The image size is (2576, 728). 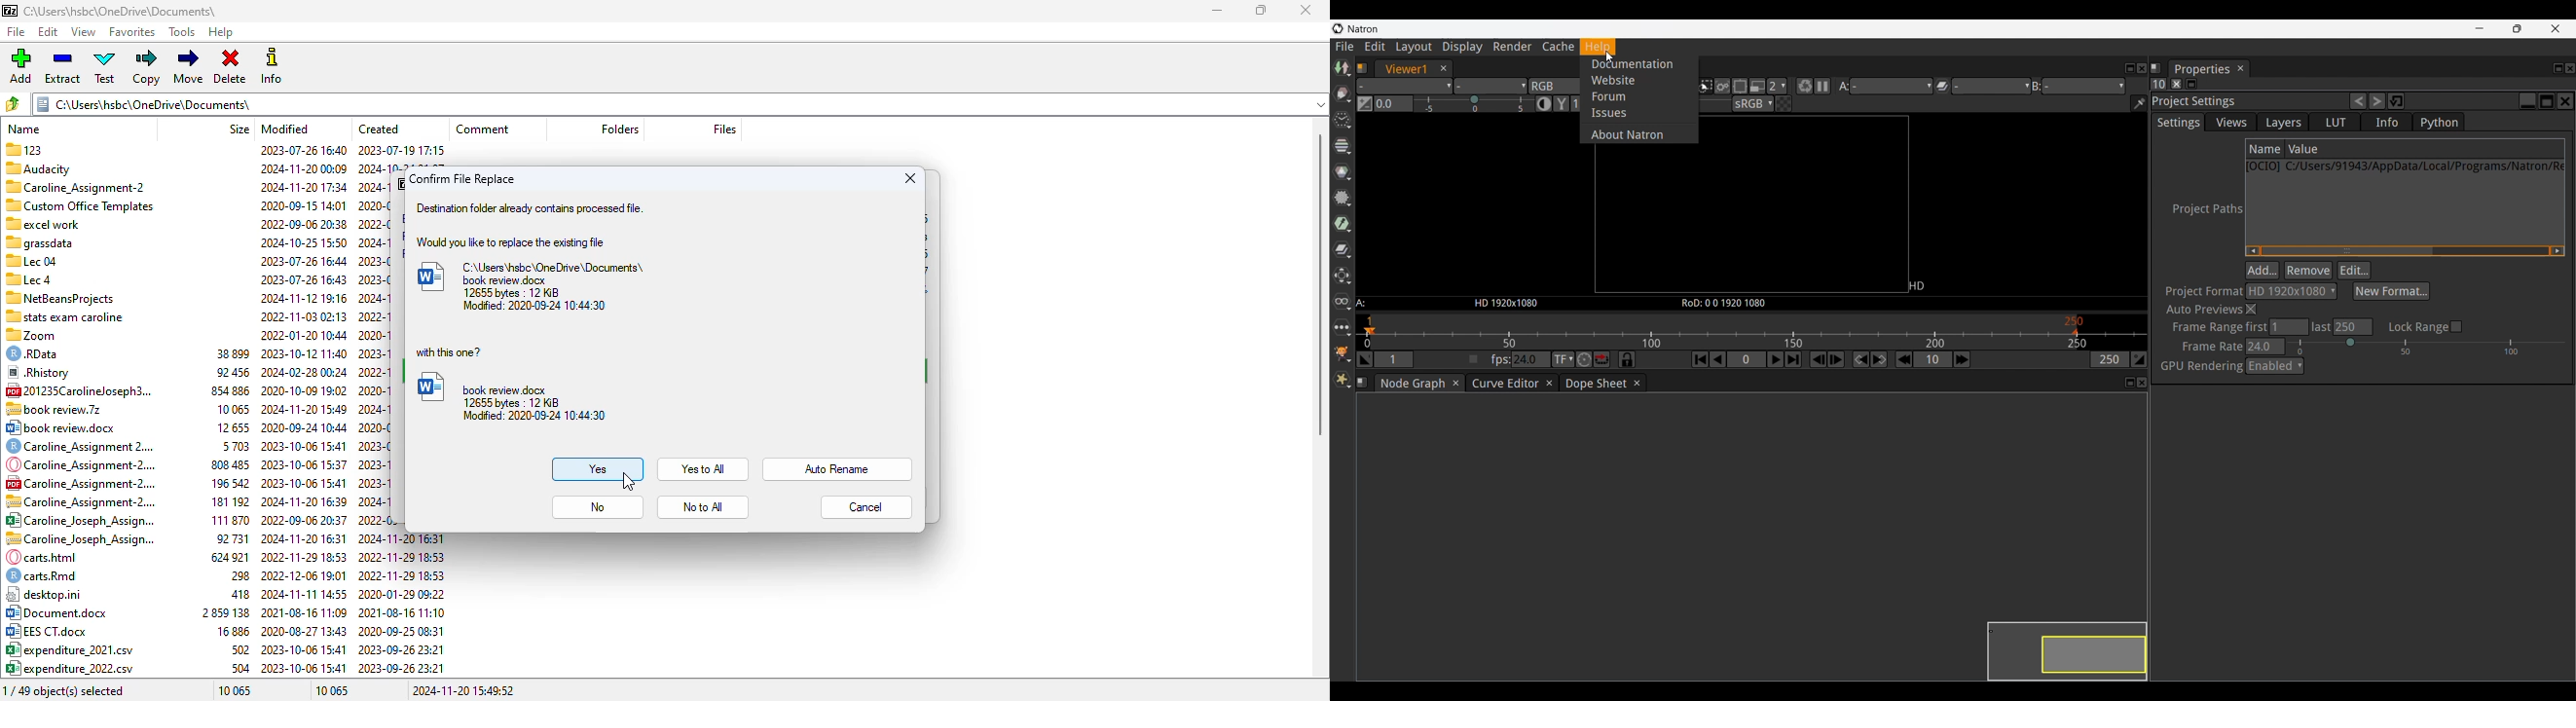 I want to click on tools, so click(x=182, y=32).